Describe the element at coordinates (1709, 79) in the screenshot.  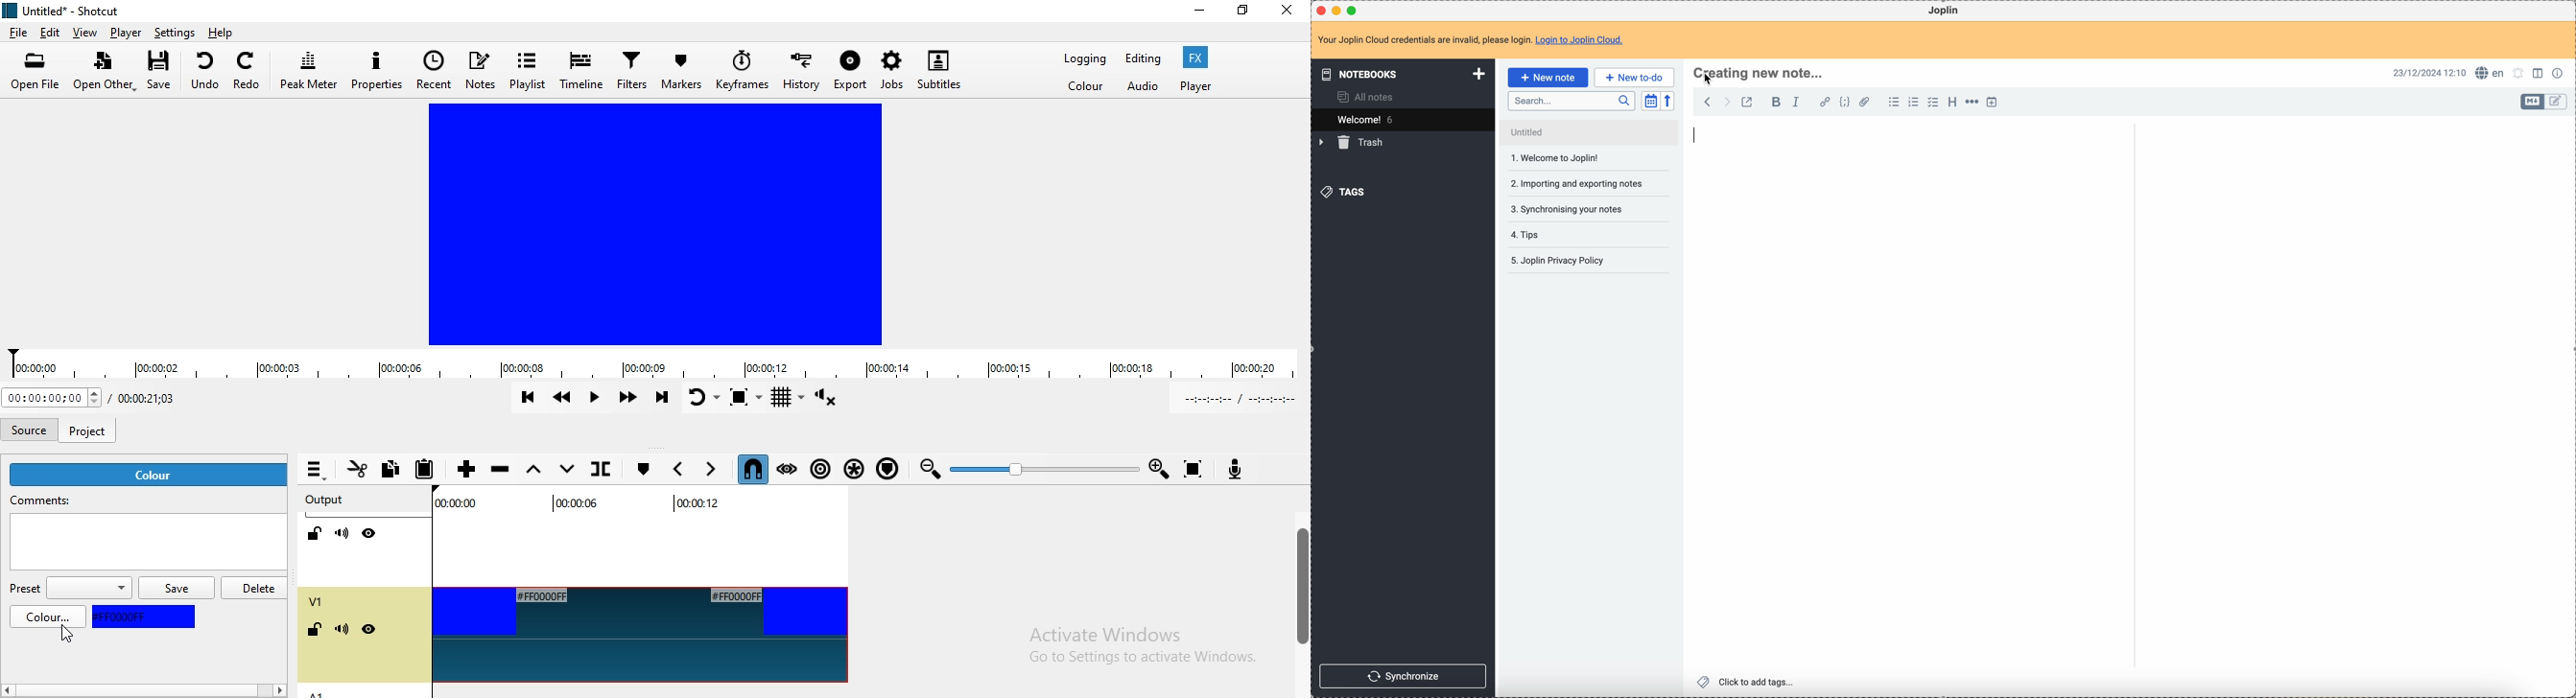
I see `Cursor` at that location.